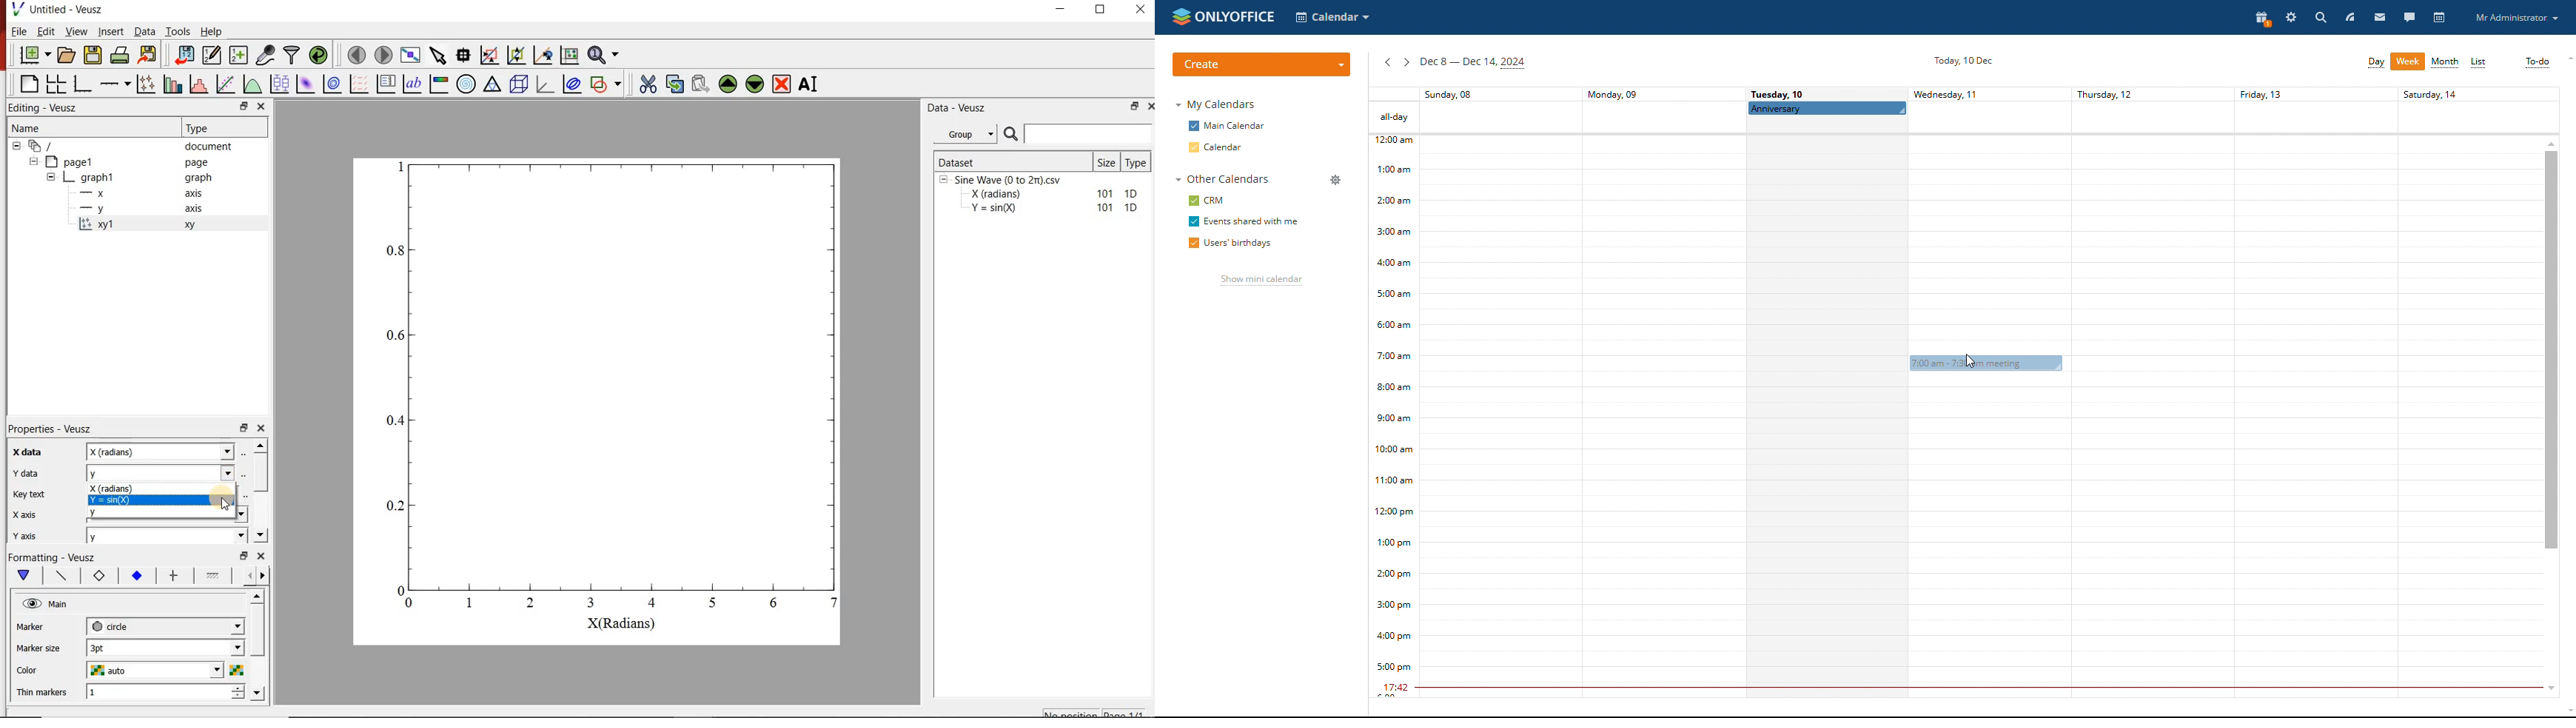  I want to click on Horizontal scrollbar, so click(259, 644).